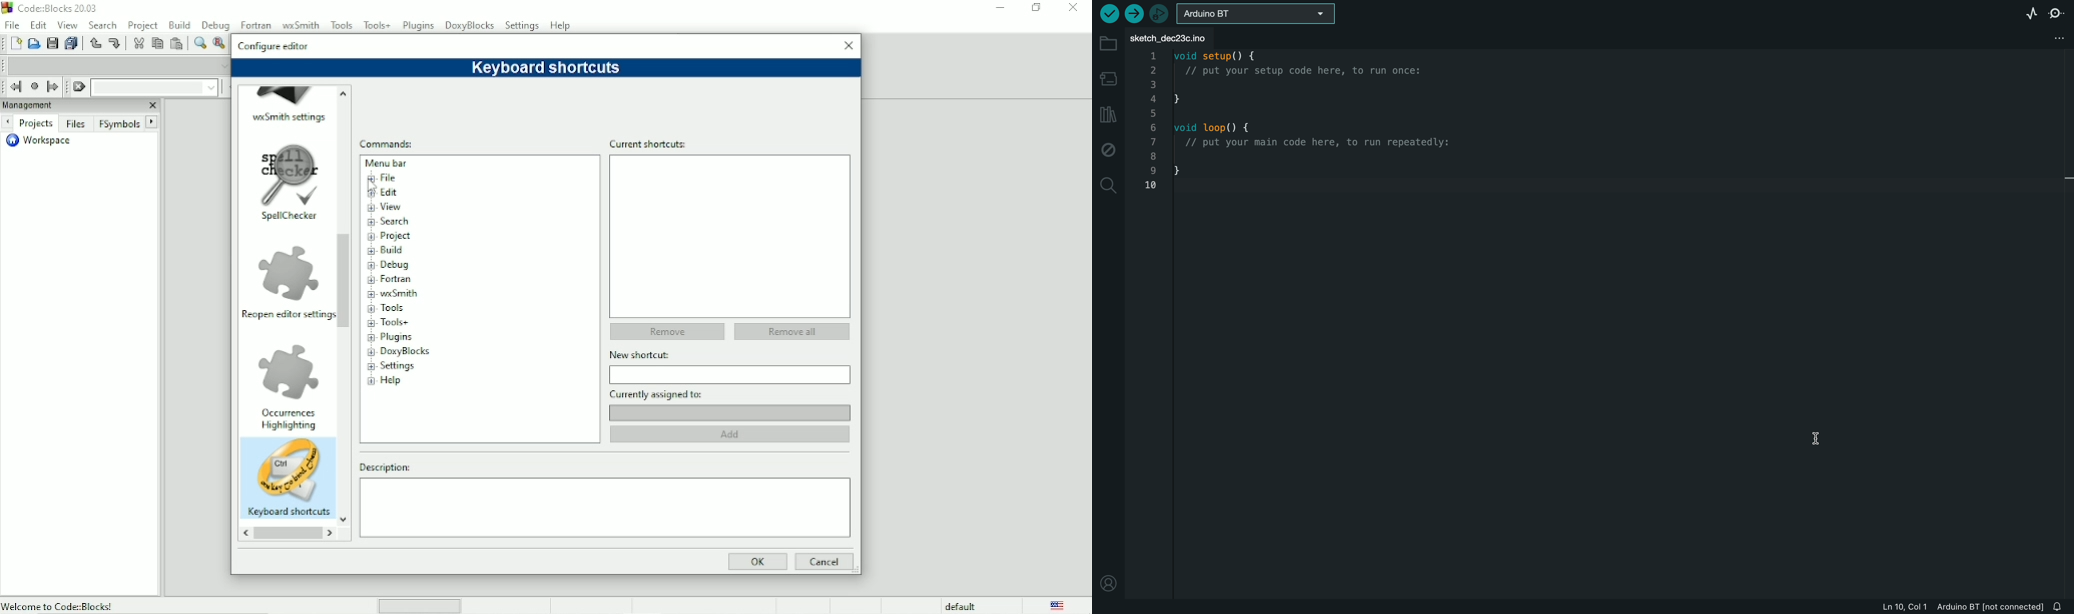 This screenshot has width=2100, height=616. I want to click on Search, so click(395, 221).